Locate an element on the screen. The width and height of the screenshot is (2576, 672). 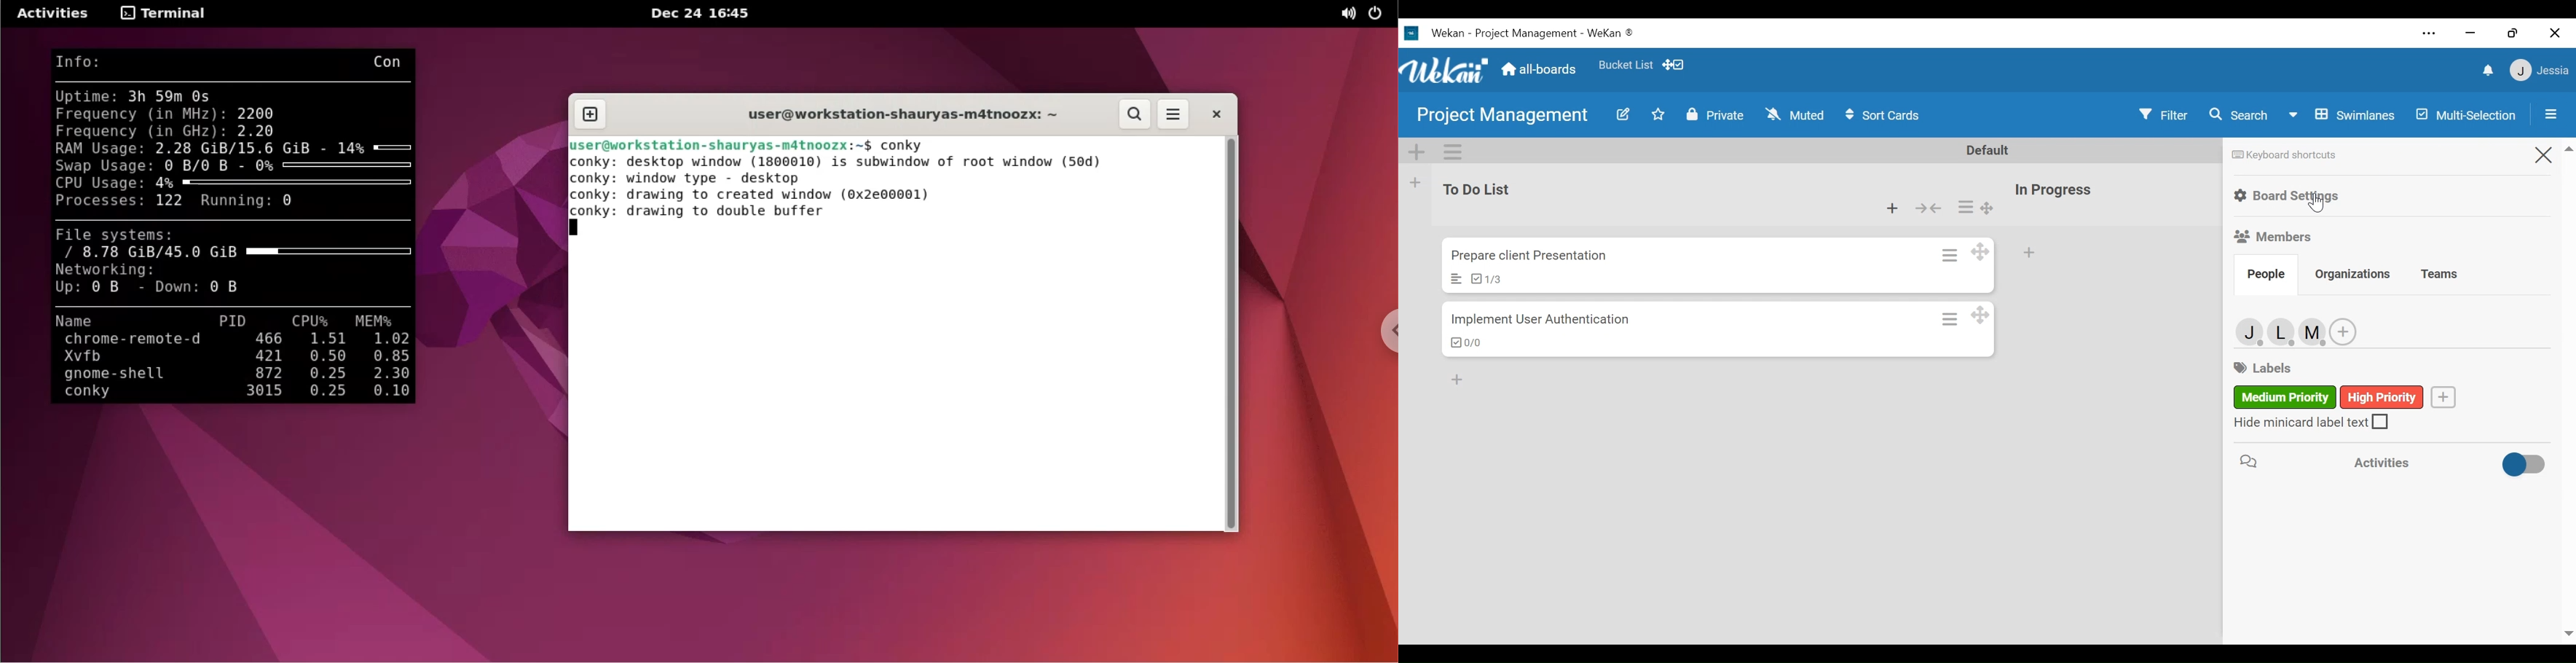
Search is located at coordinates (2240, 115).